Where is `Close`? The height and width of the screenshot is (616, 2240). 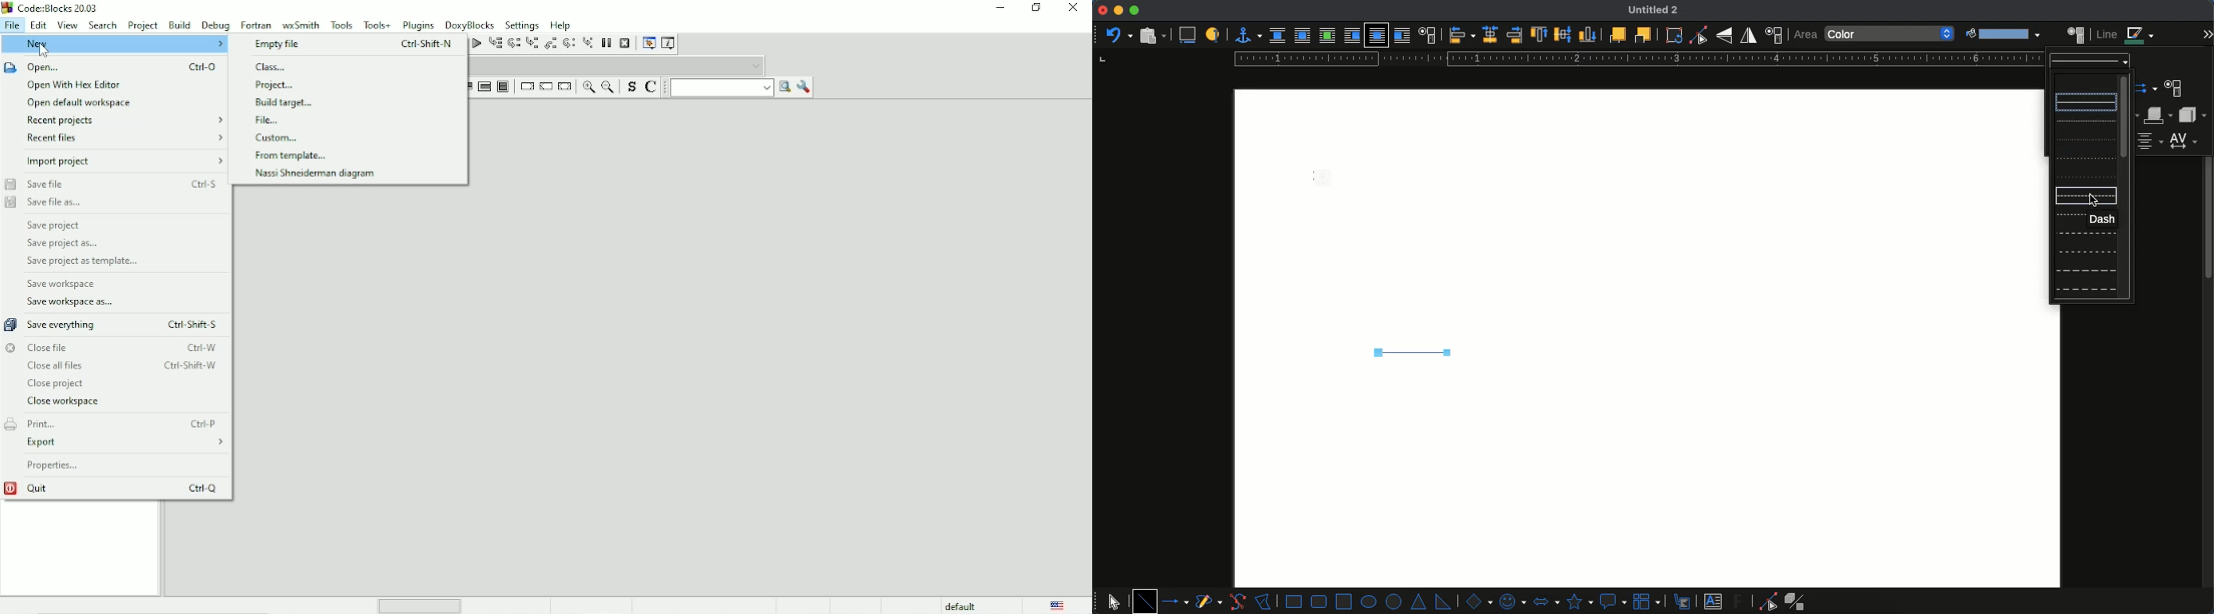
Close is located at coordinates (1074, 9).